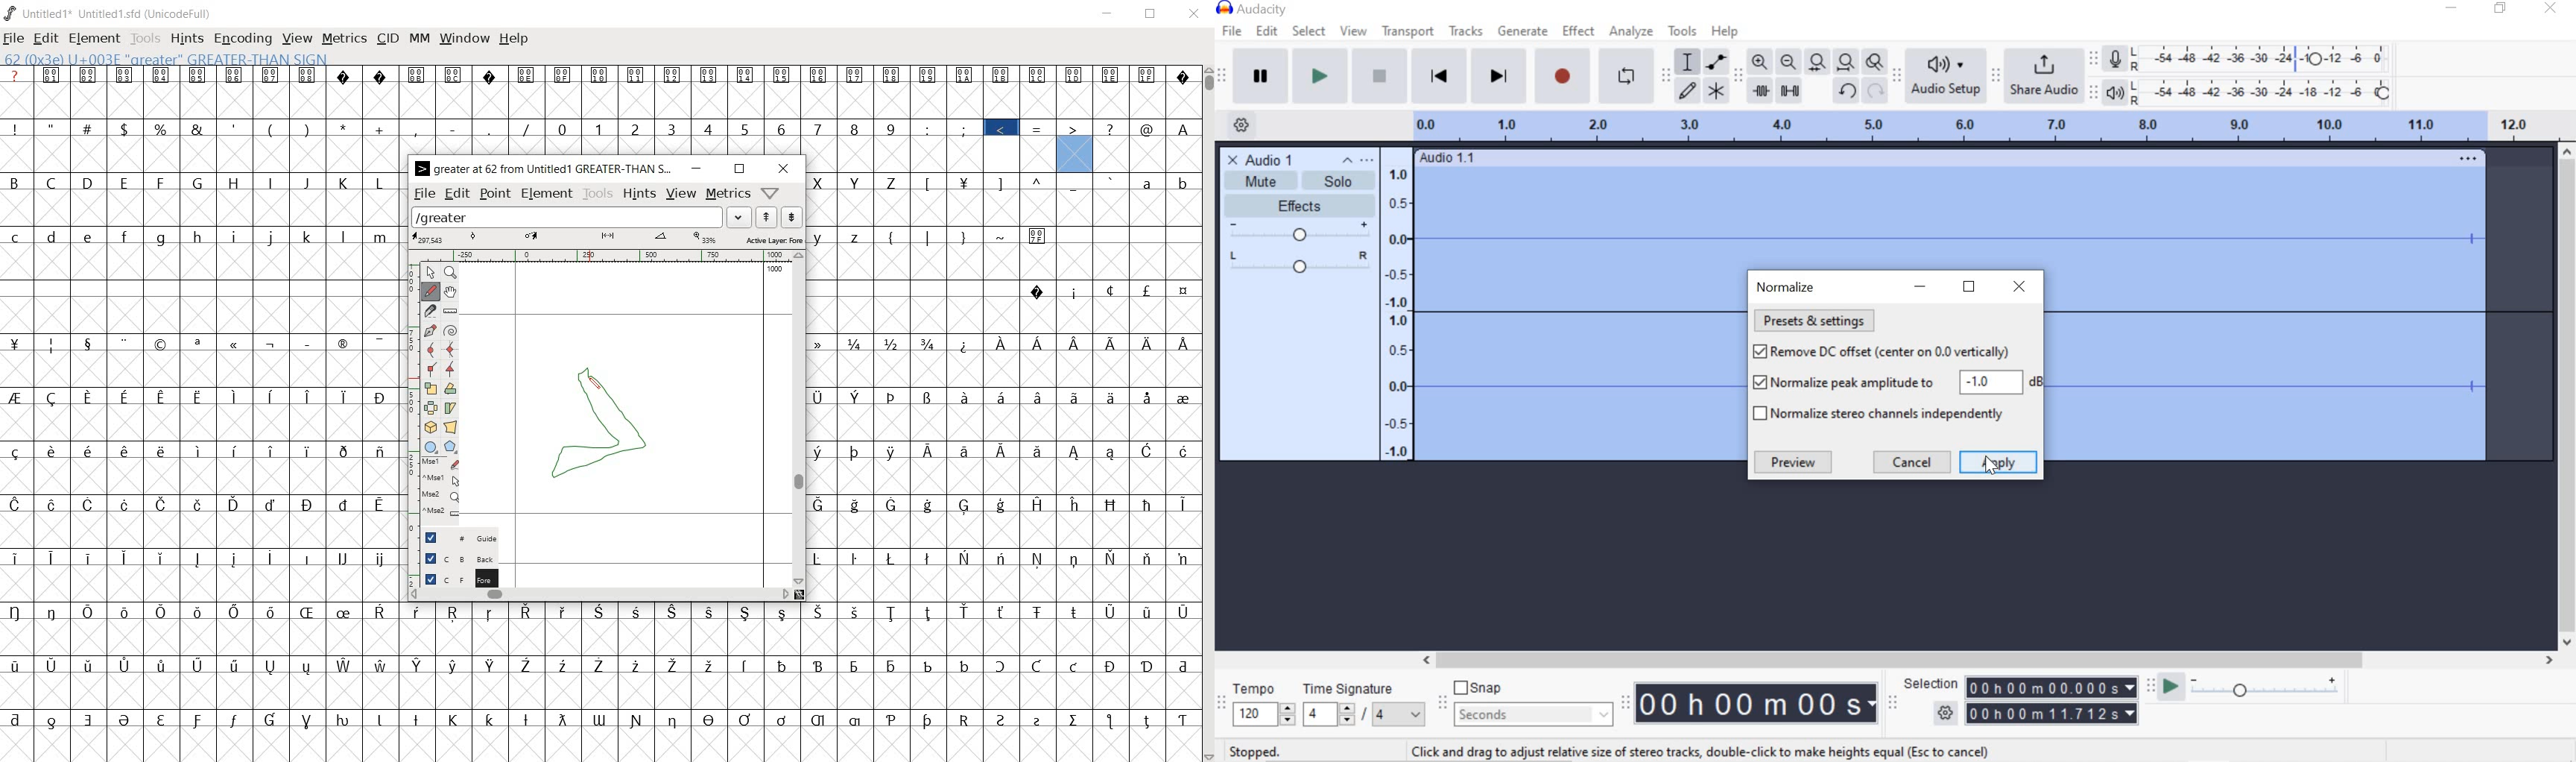  I want to click on minimize, so click(1920, 287).